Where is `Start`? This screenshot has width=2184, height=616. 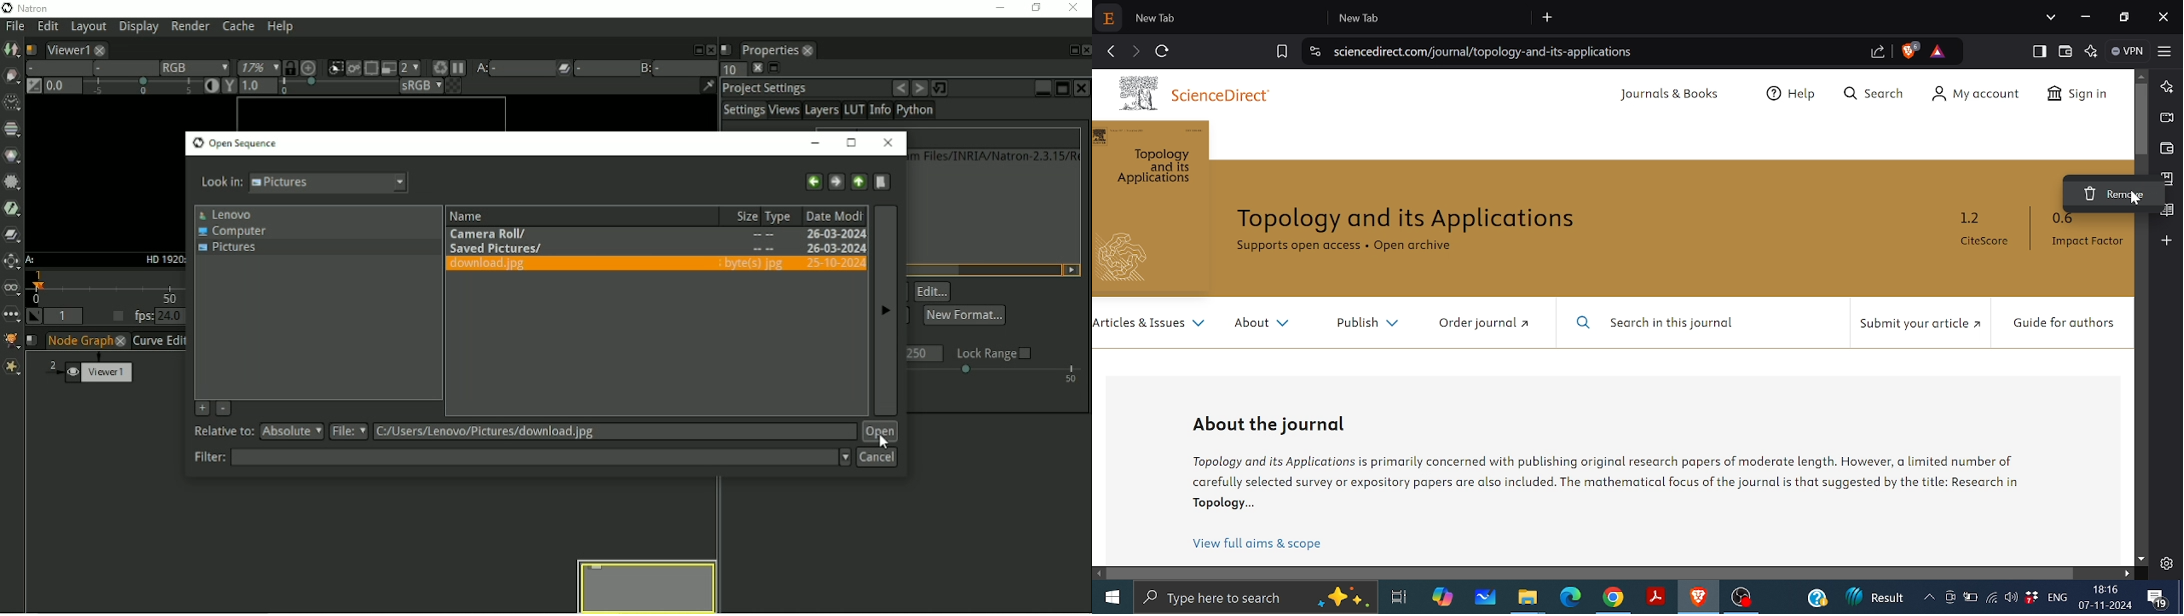
Start is located at coordinates (1109, 598).